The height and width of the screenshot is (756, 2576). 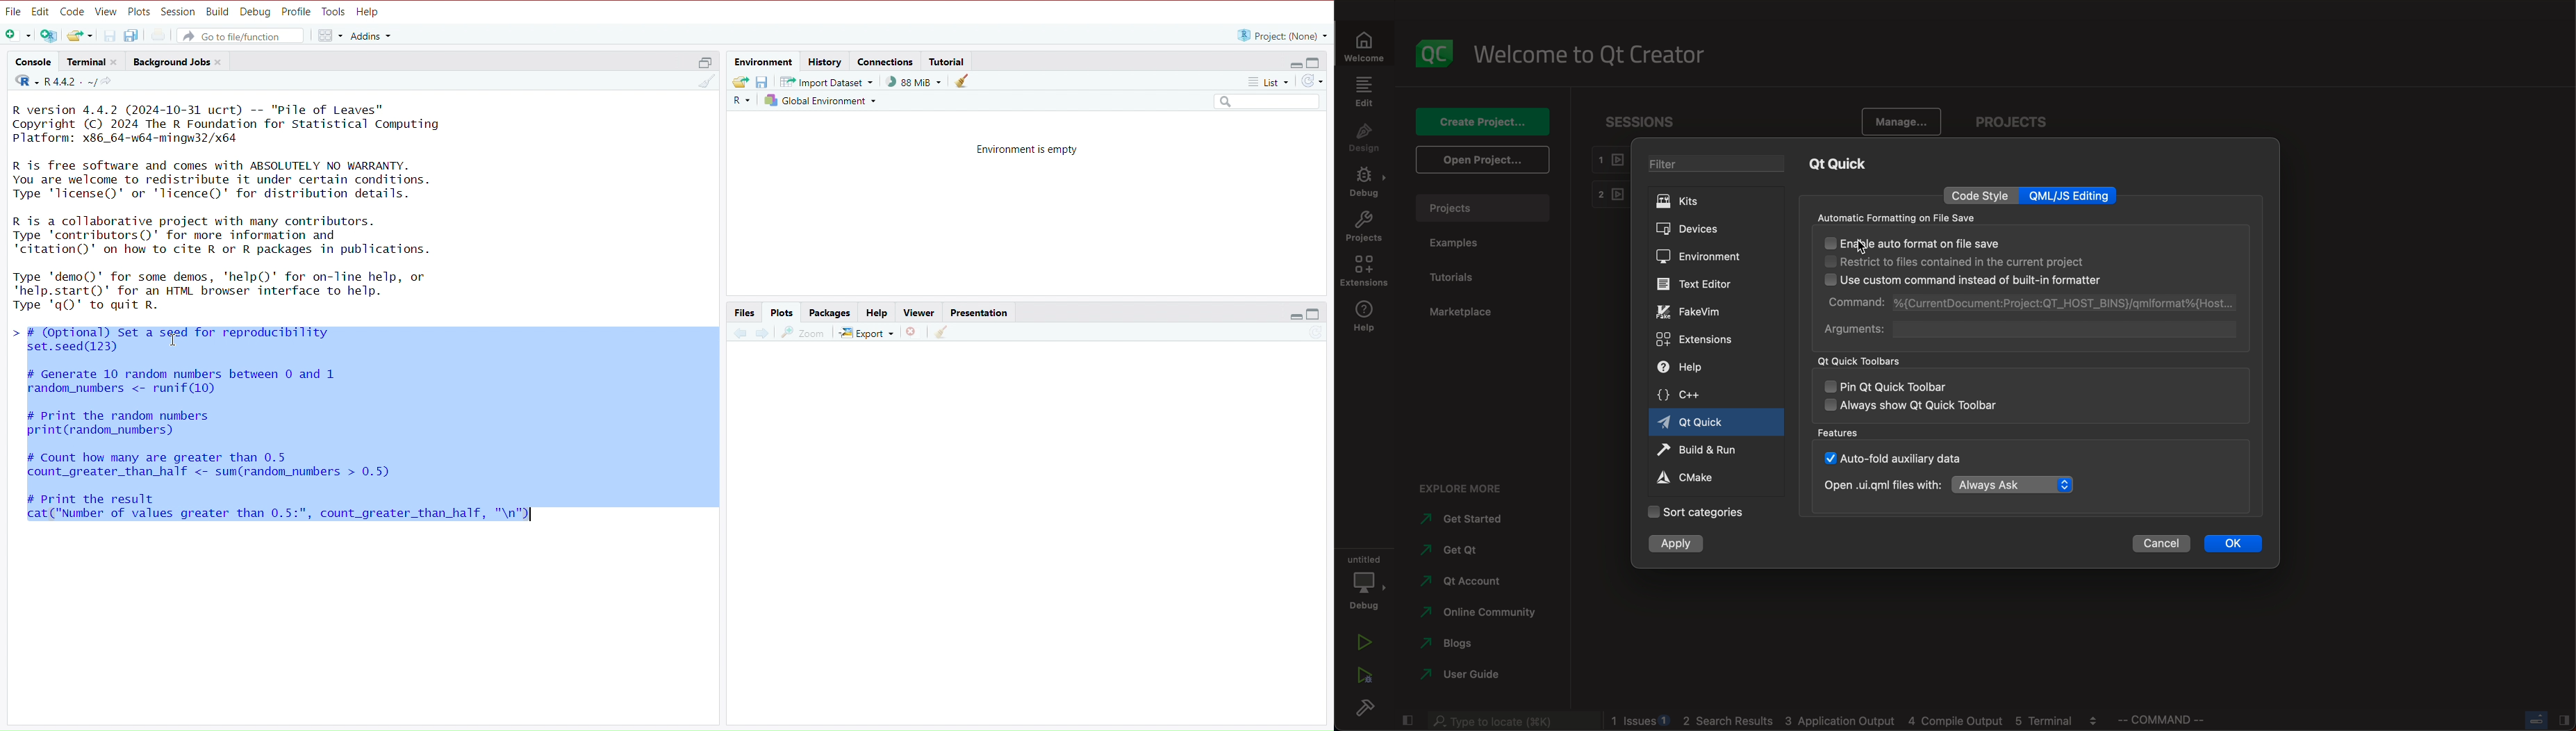 I want to click on Help, so click(x=877, y=312).